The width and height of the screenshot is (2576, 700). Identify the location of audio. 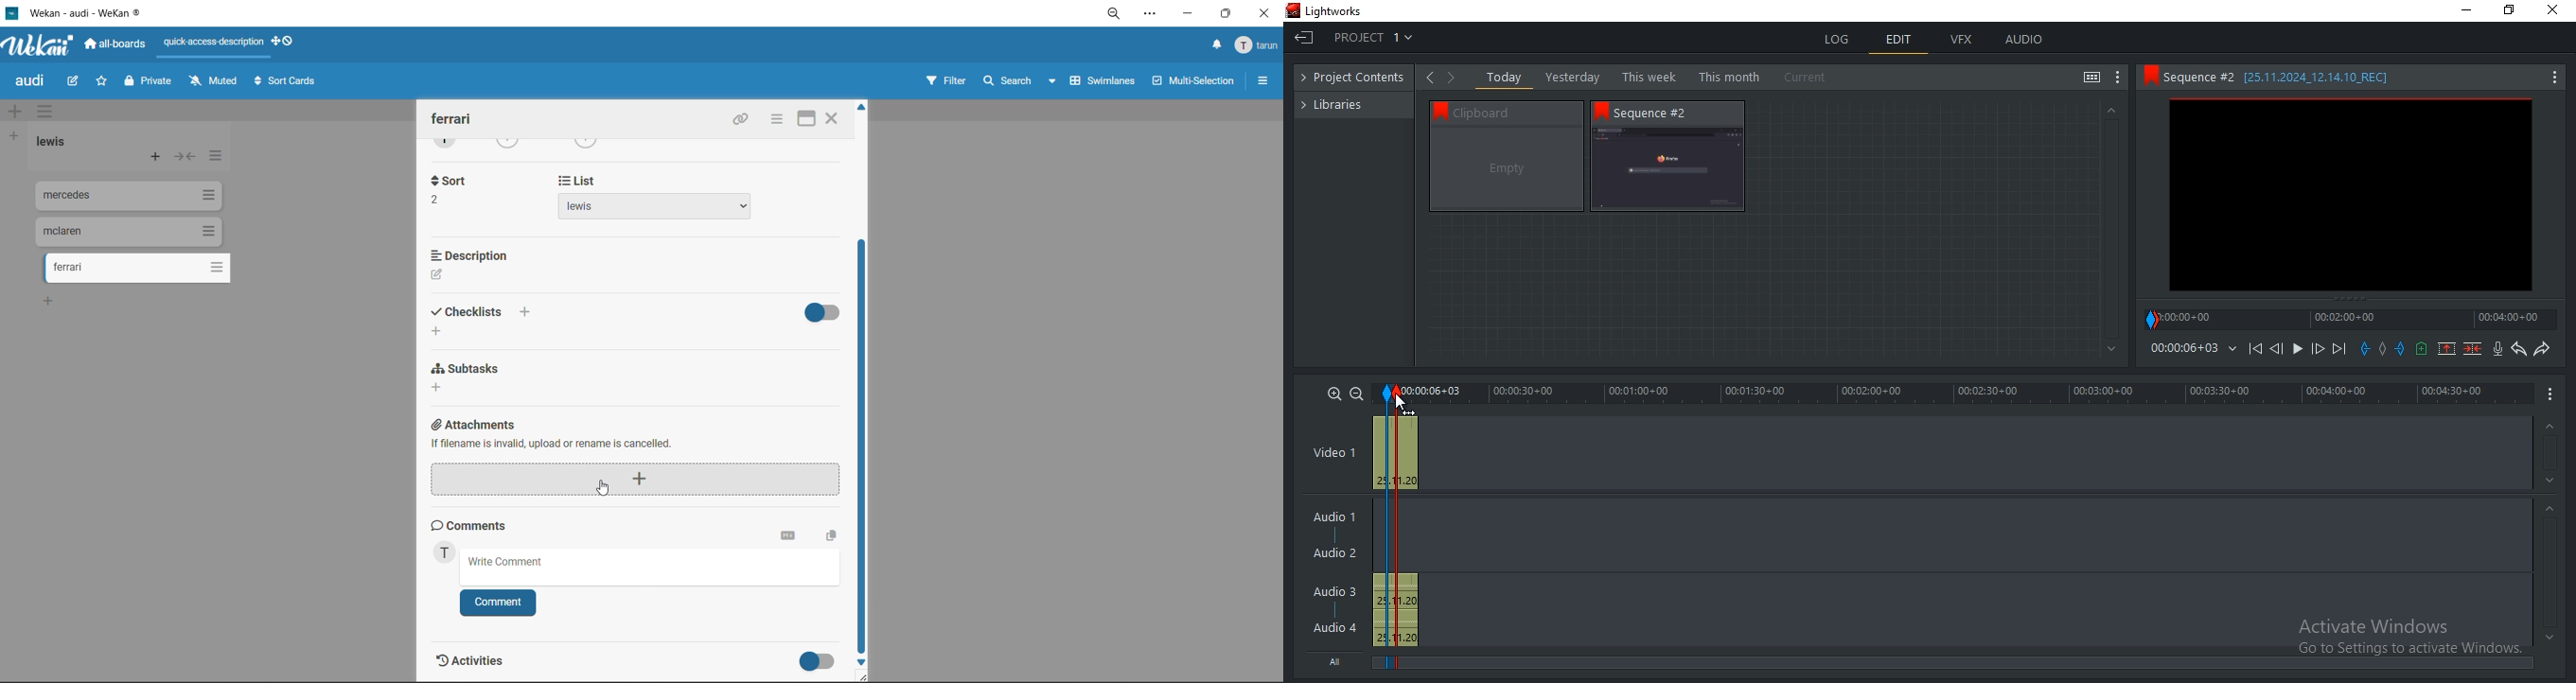
(2023, 39).